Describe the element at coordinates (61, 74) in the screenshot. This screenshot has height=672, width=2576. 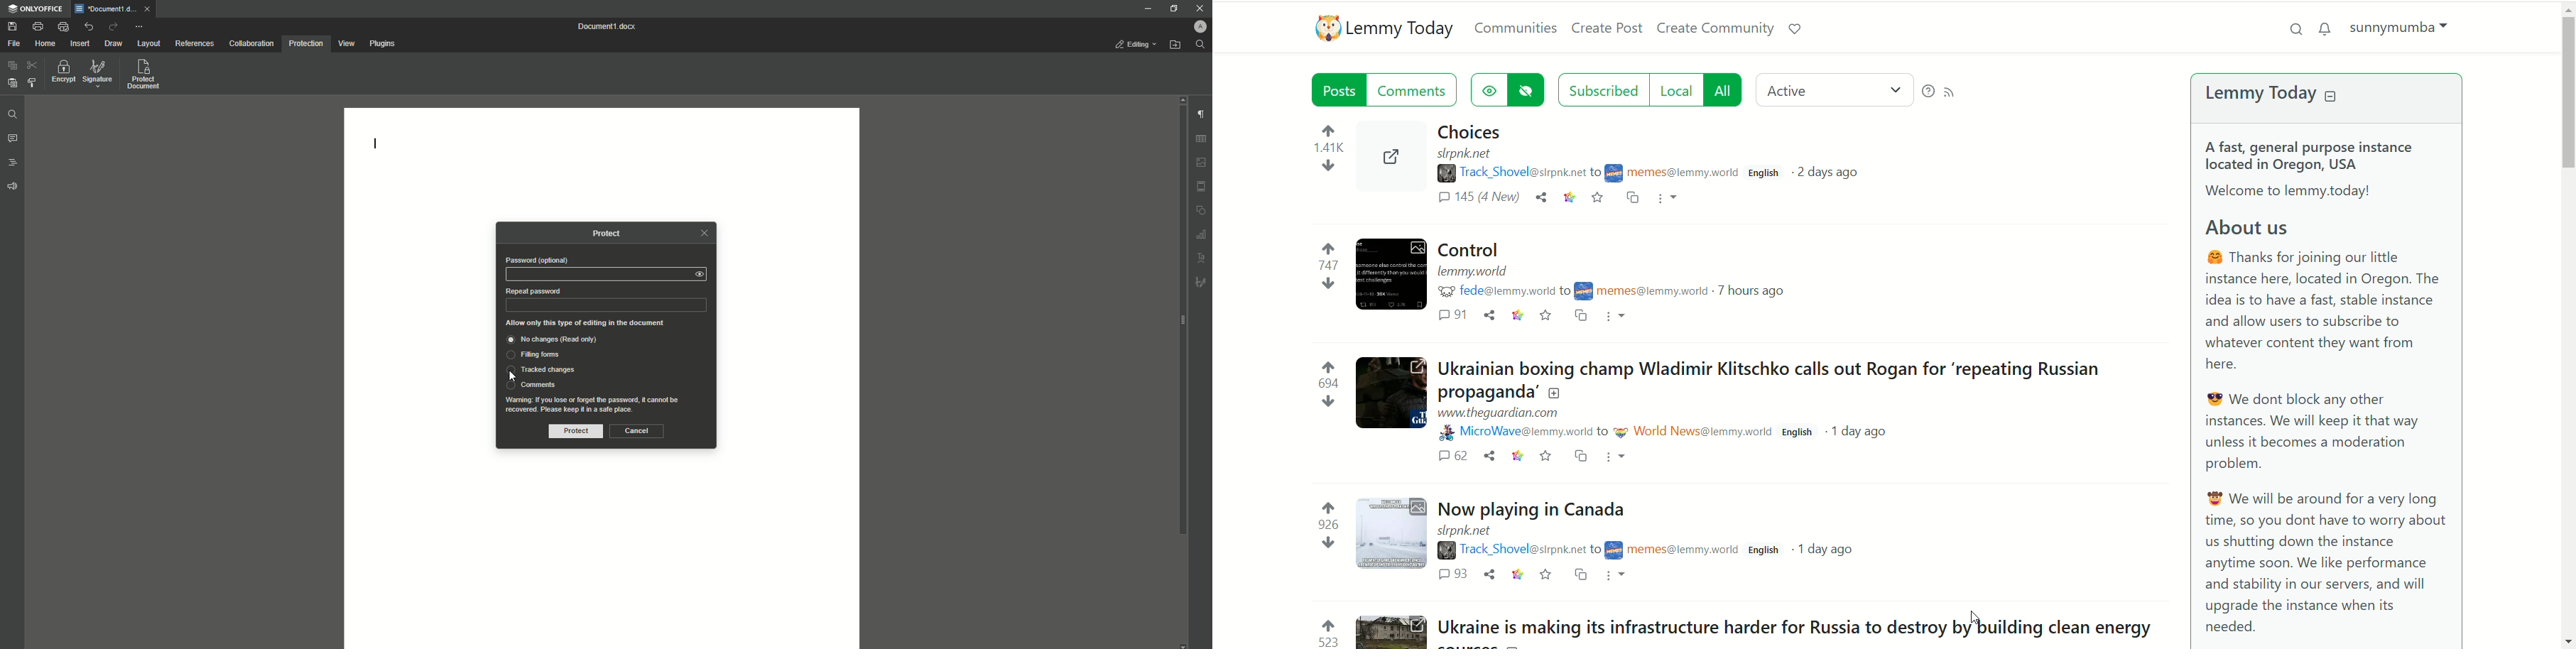
I see `Encrypt` at that location.